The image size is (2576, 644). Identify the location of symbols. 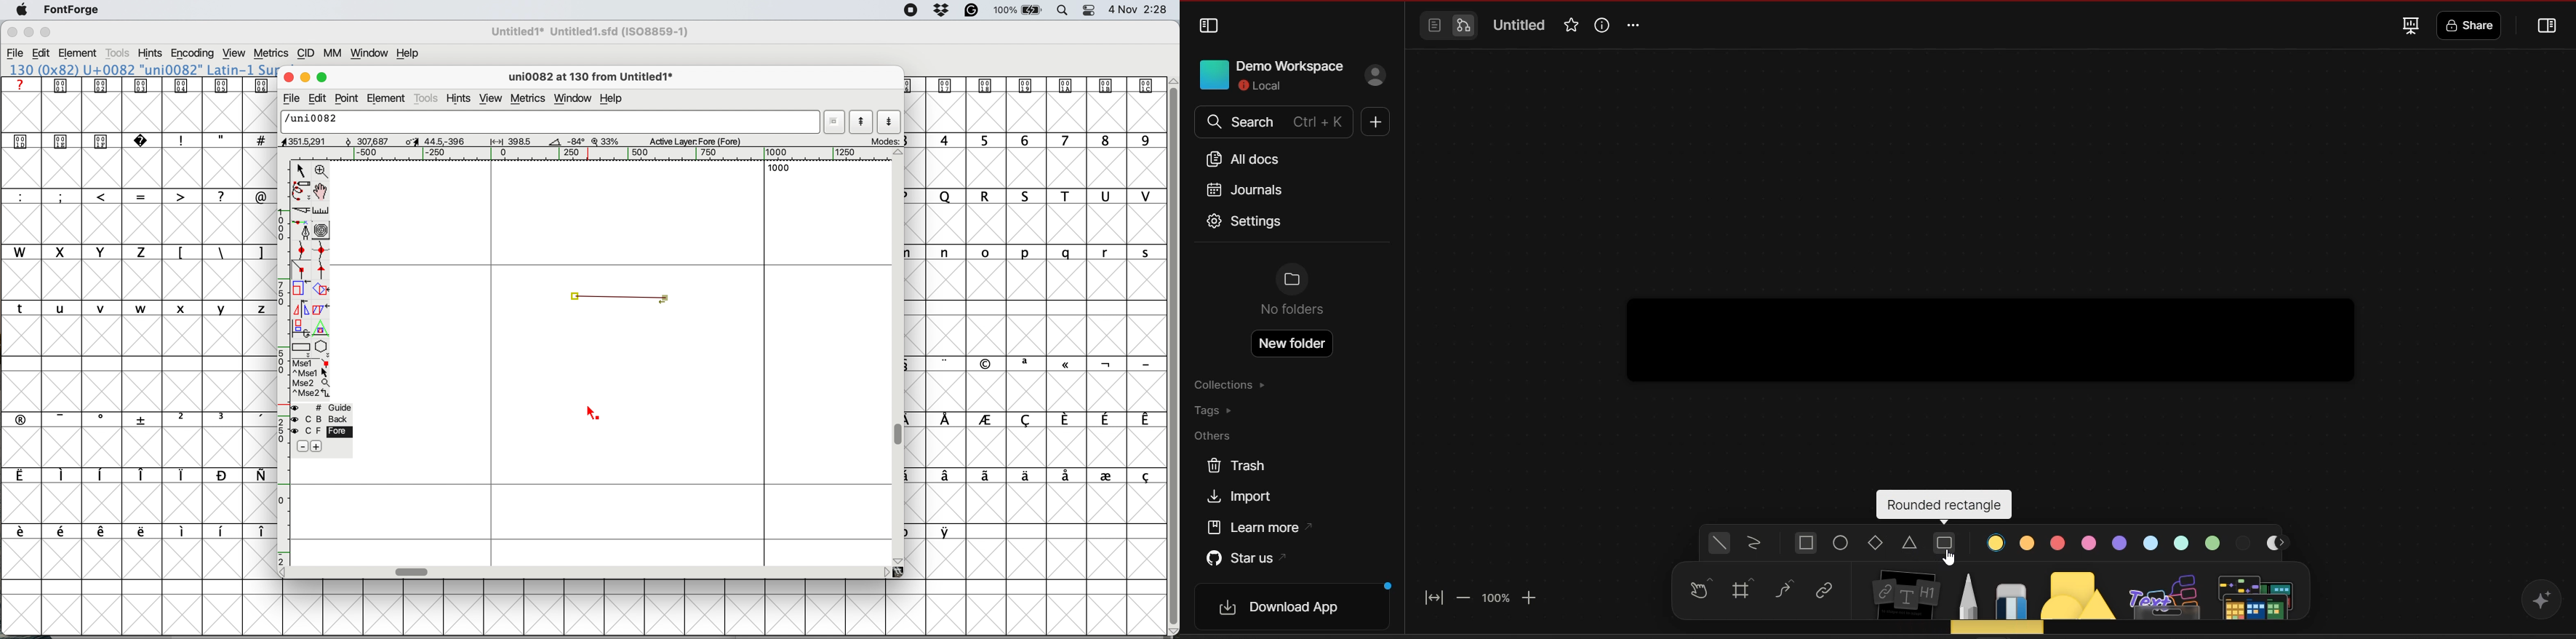
(141, 85).